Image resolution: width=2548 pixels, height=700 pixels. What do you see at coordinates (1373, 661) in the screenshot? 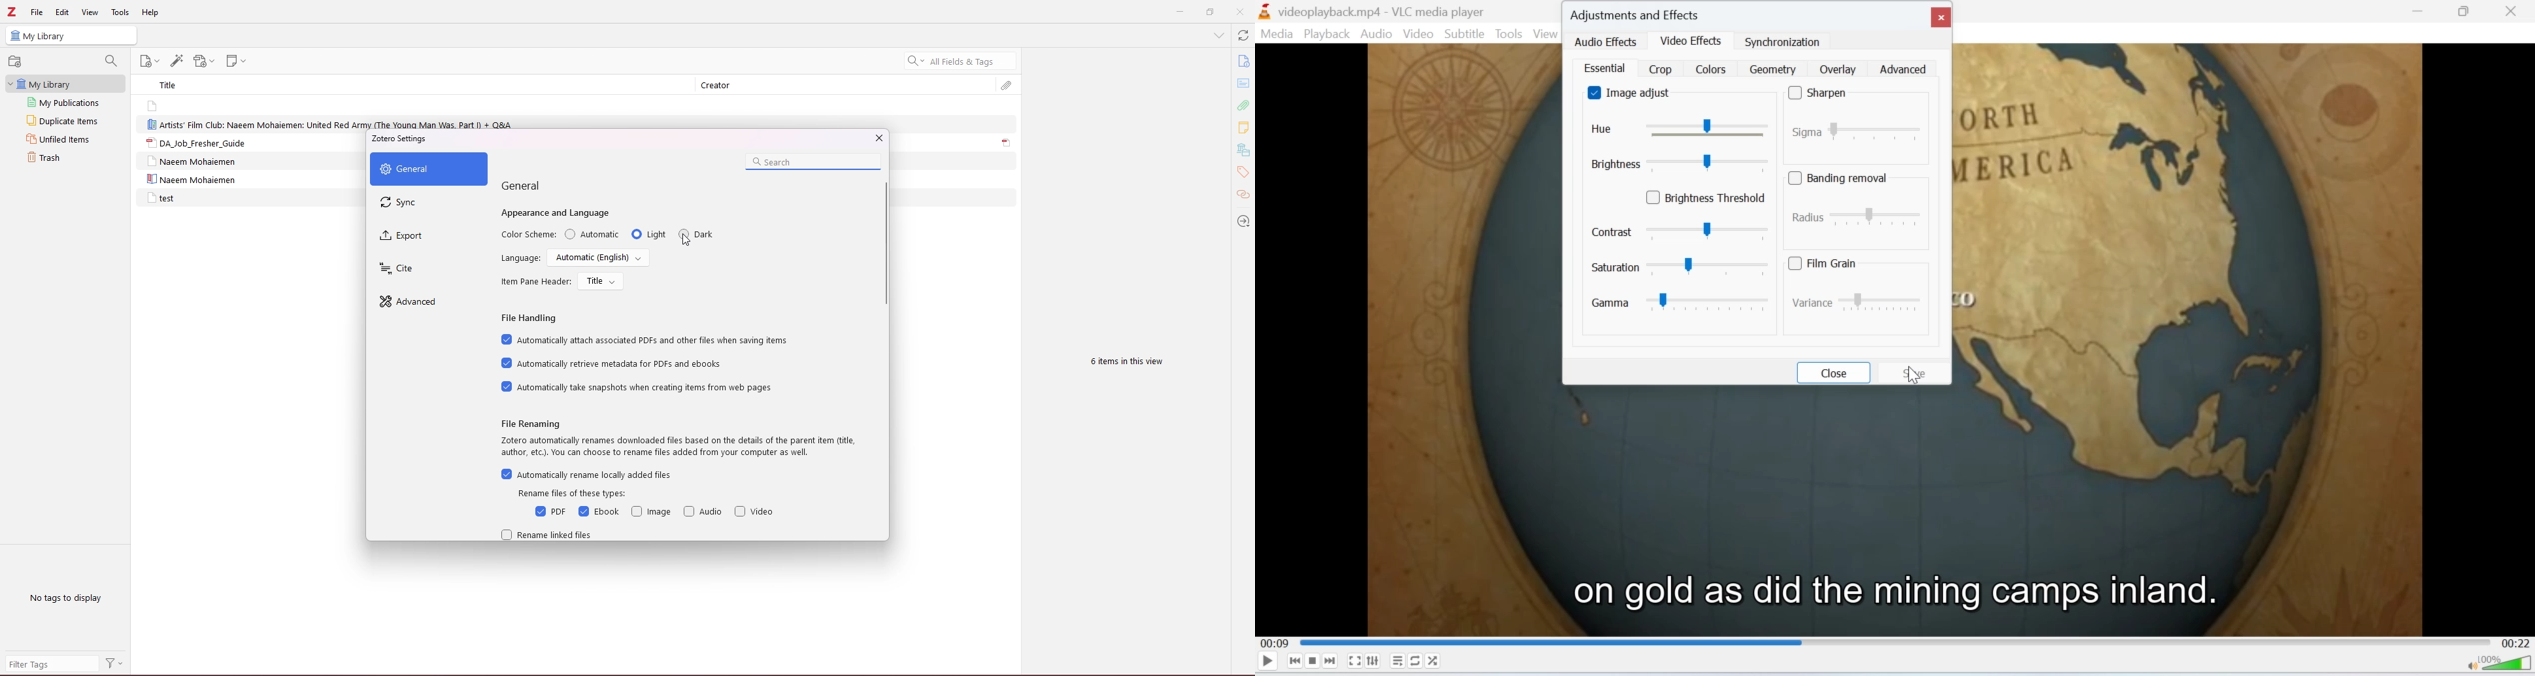
I see `Extended Settings` at bounding box center [1373, 661].